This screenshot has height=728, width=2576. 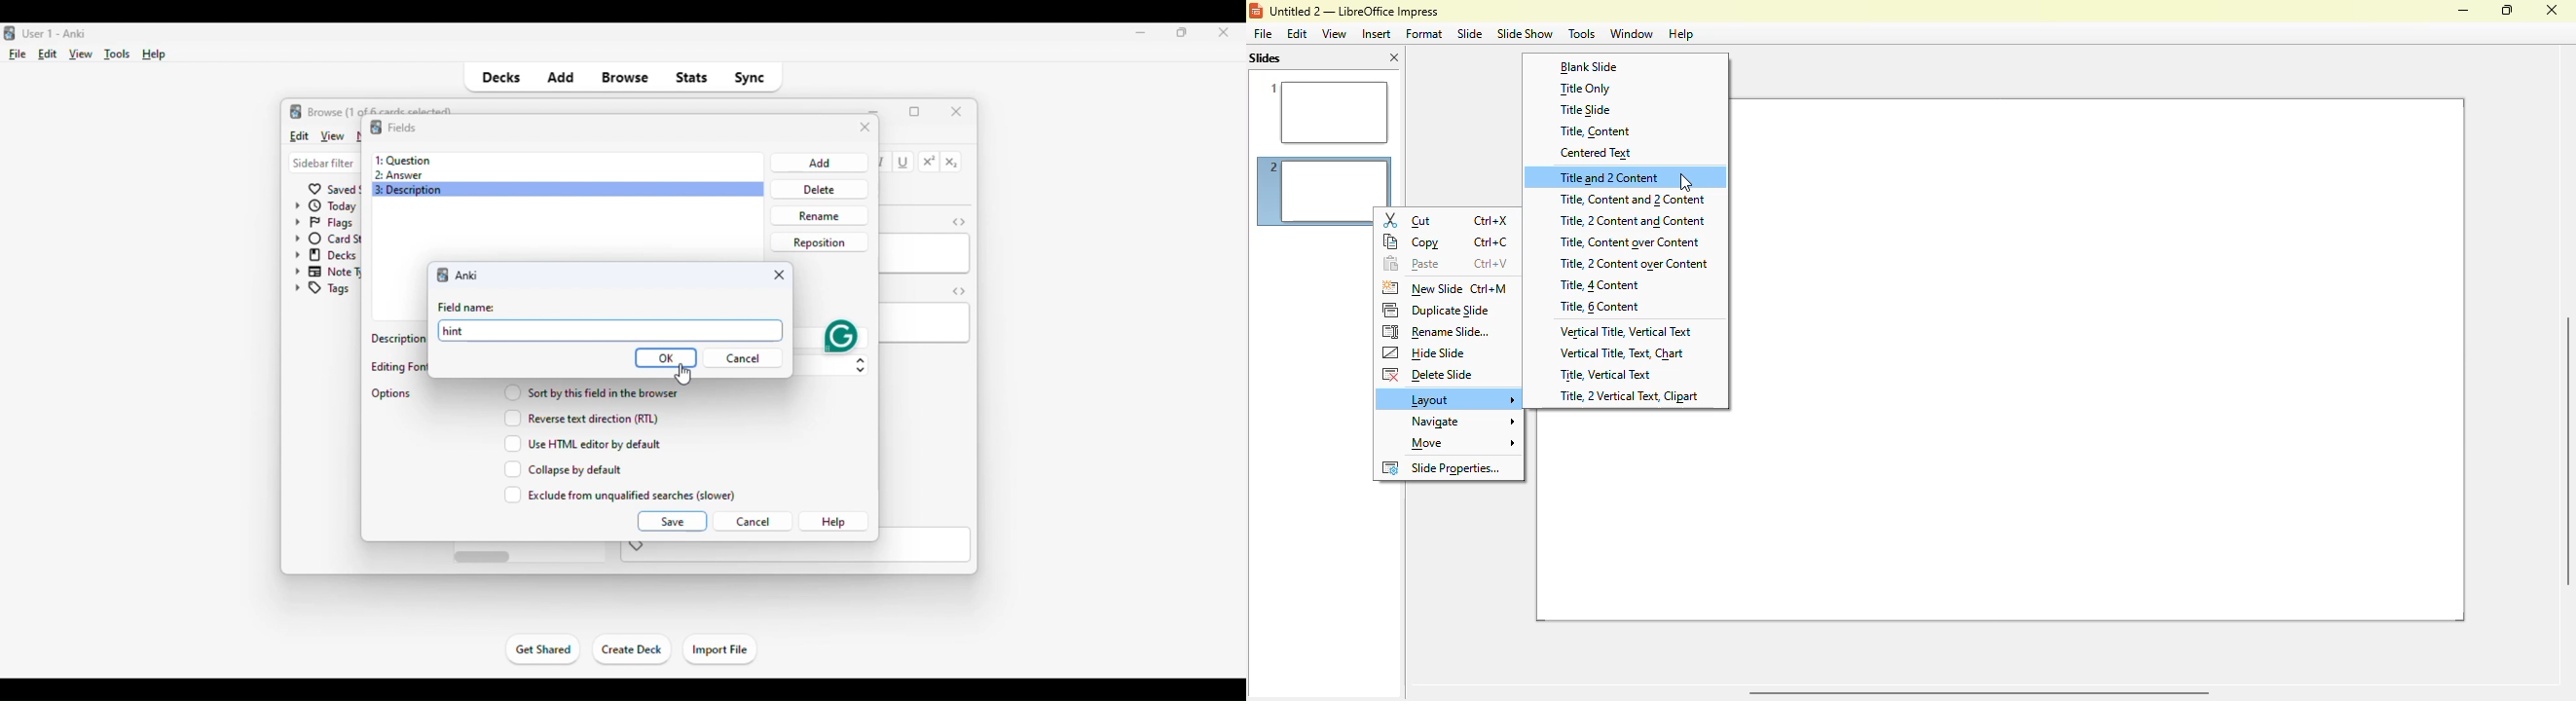 I want to click on slides, so click(x=1265, y=58).